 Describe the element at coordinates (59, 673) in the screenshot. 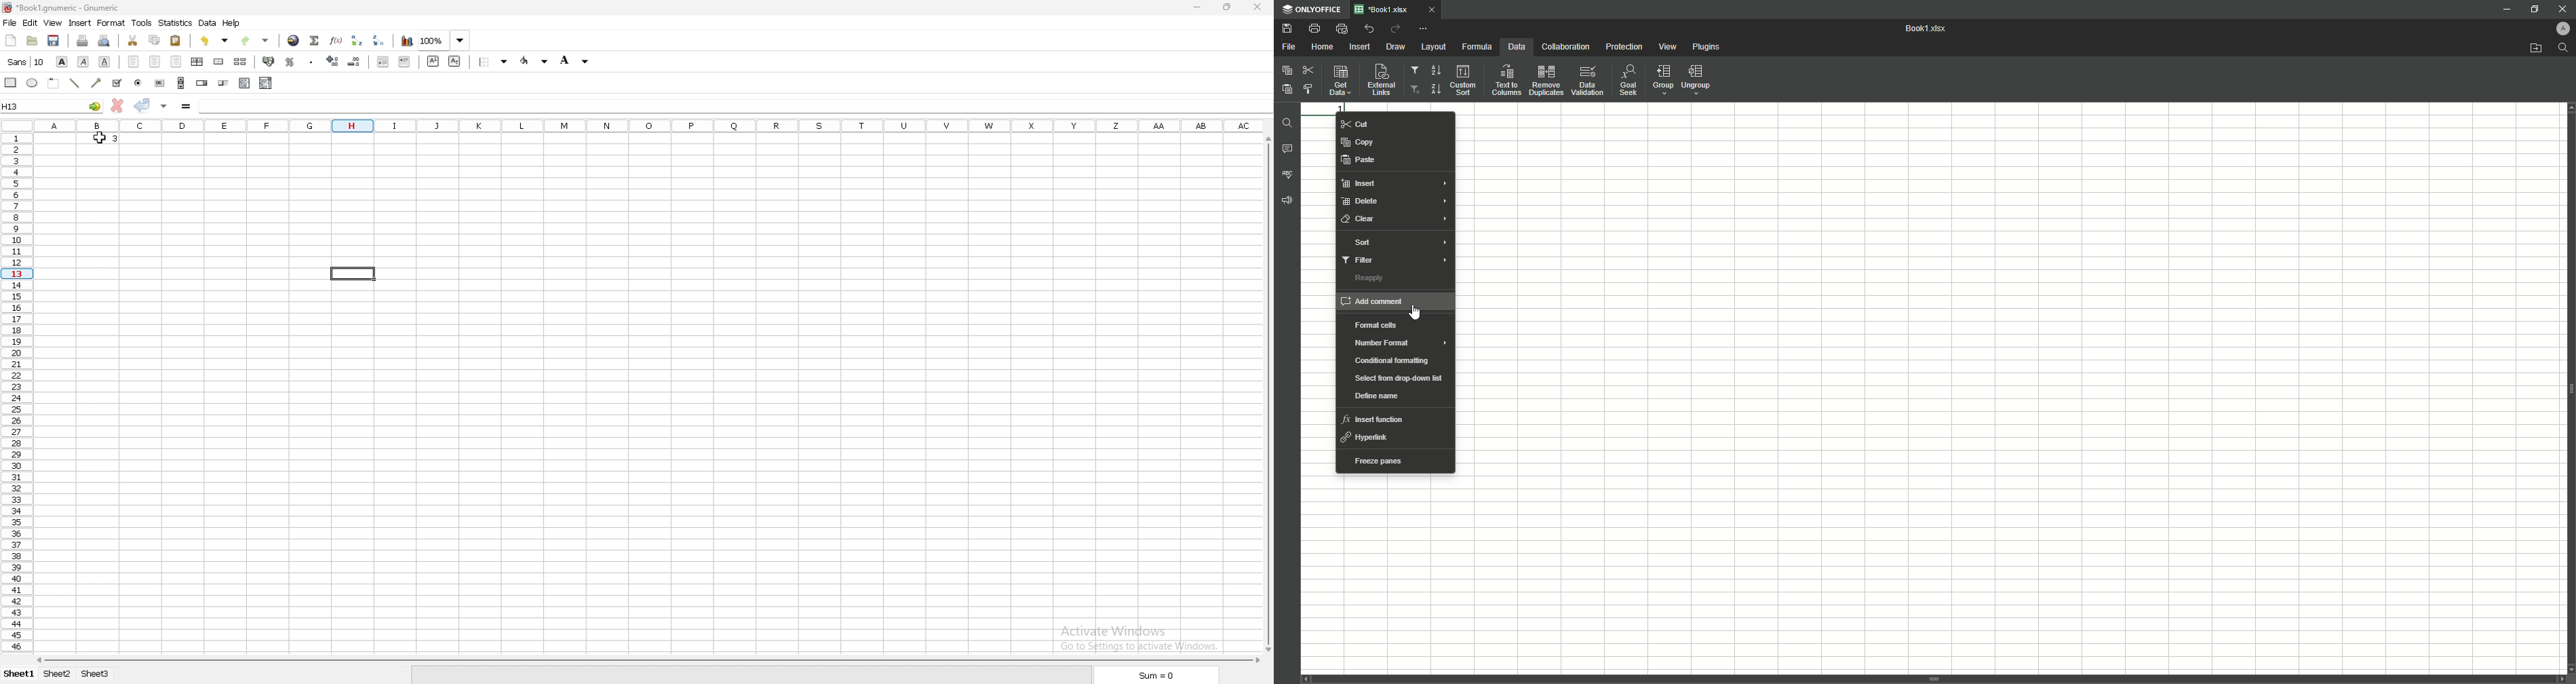

I see `sheet 2` at that location.